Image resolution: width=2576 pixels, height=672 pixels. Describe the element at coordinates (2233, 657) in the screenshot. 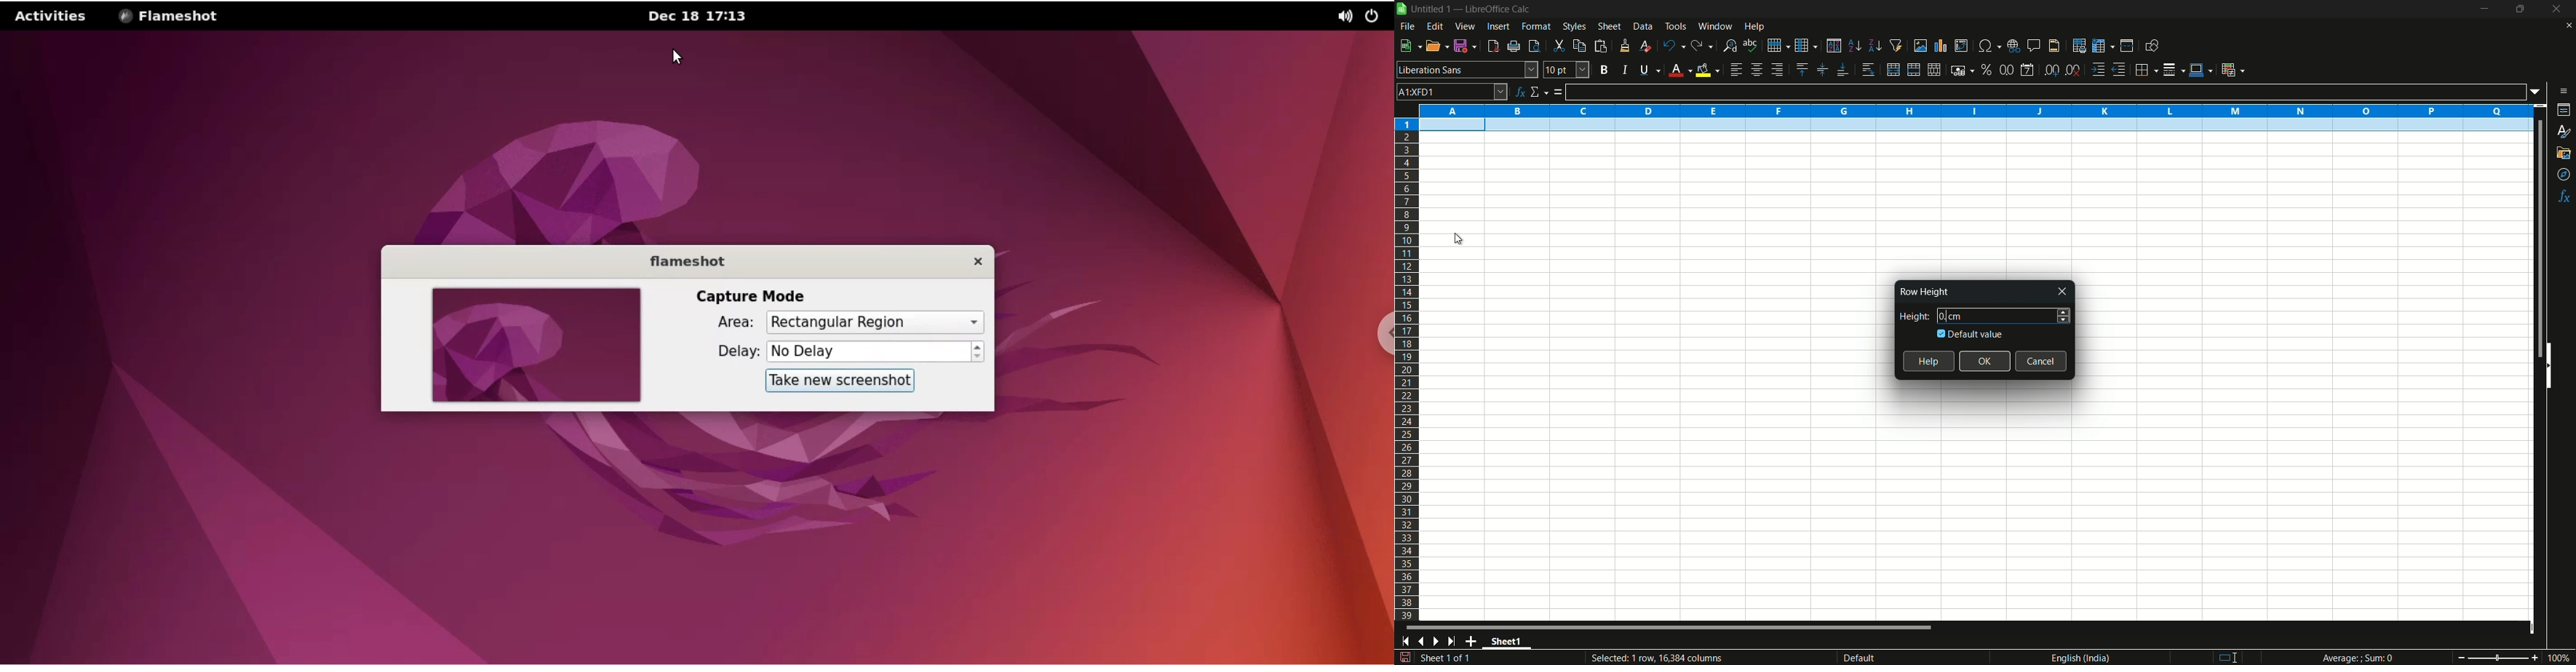

I see `standard selection` at that location.